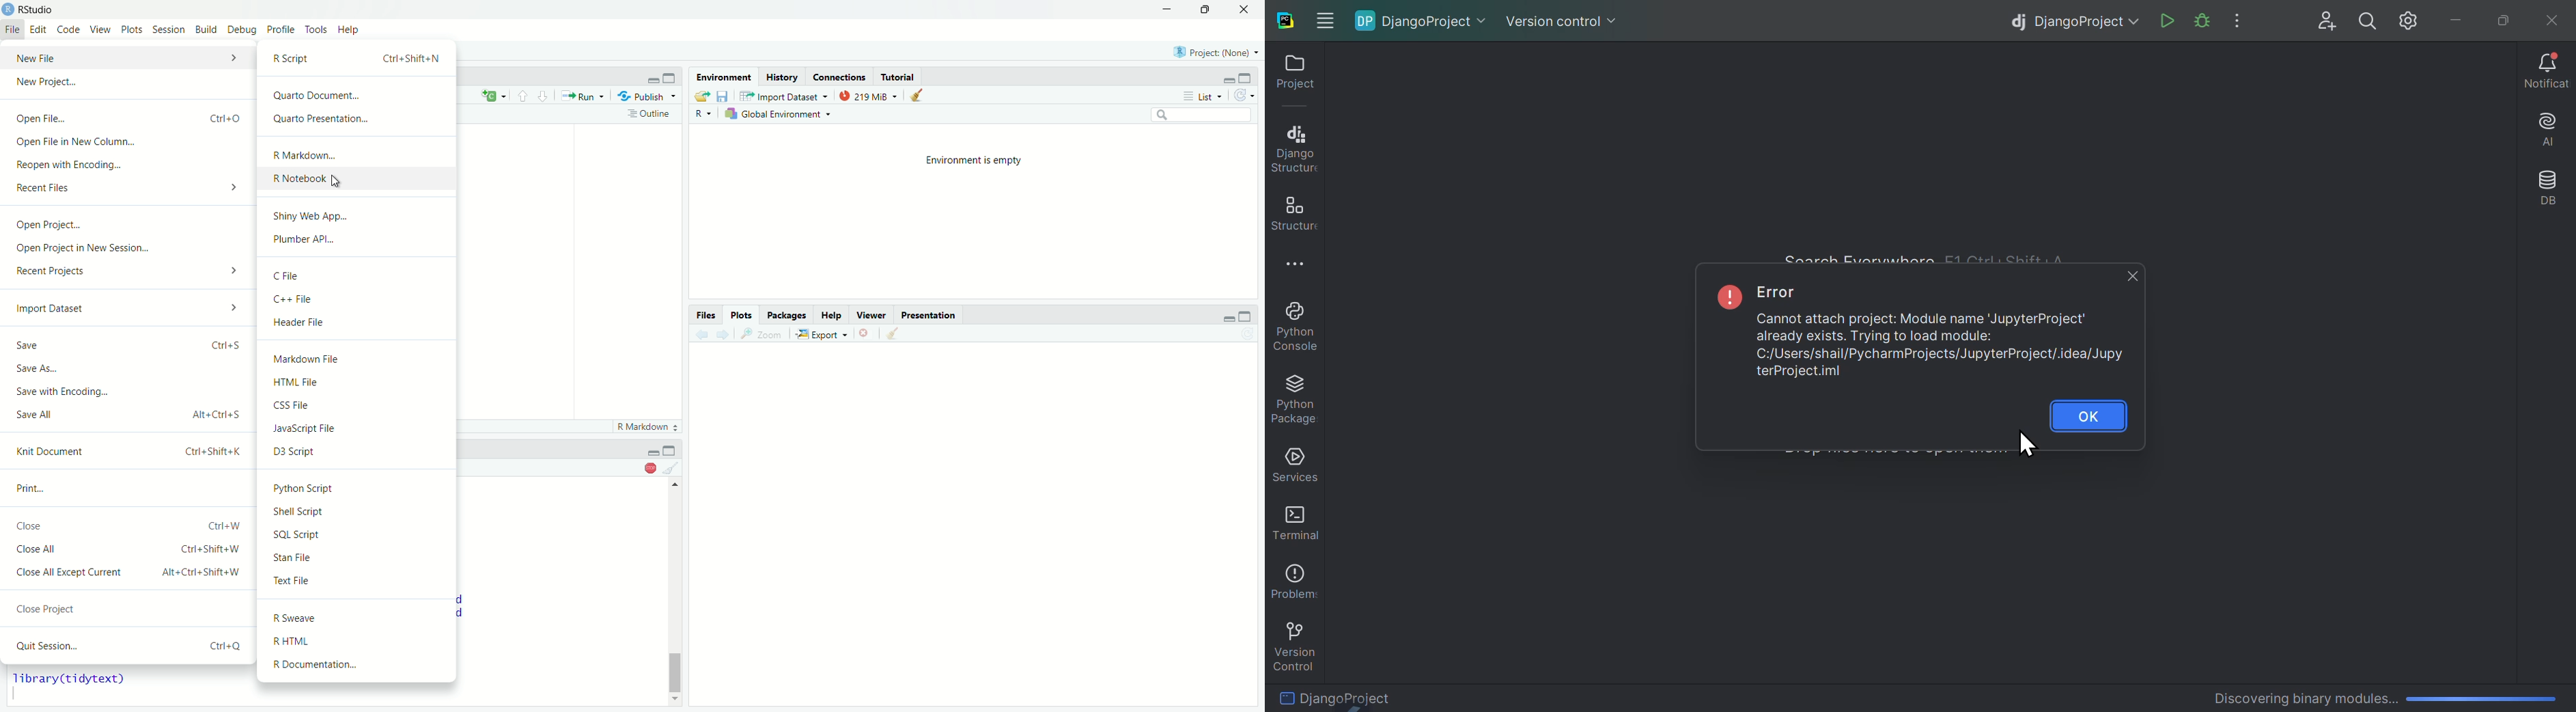 The image size is (2576, 728). I want to click on C++ File, so click(360, 297).